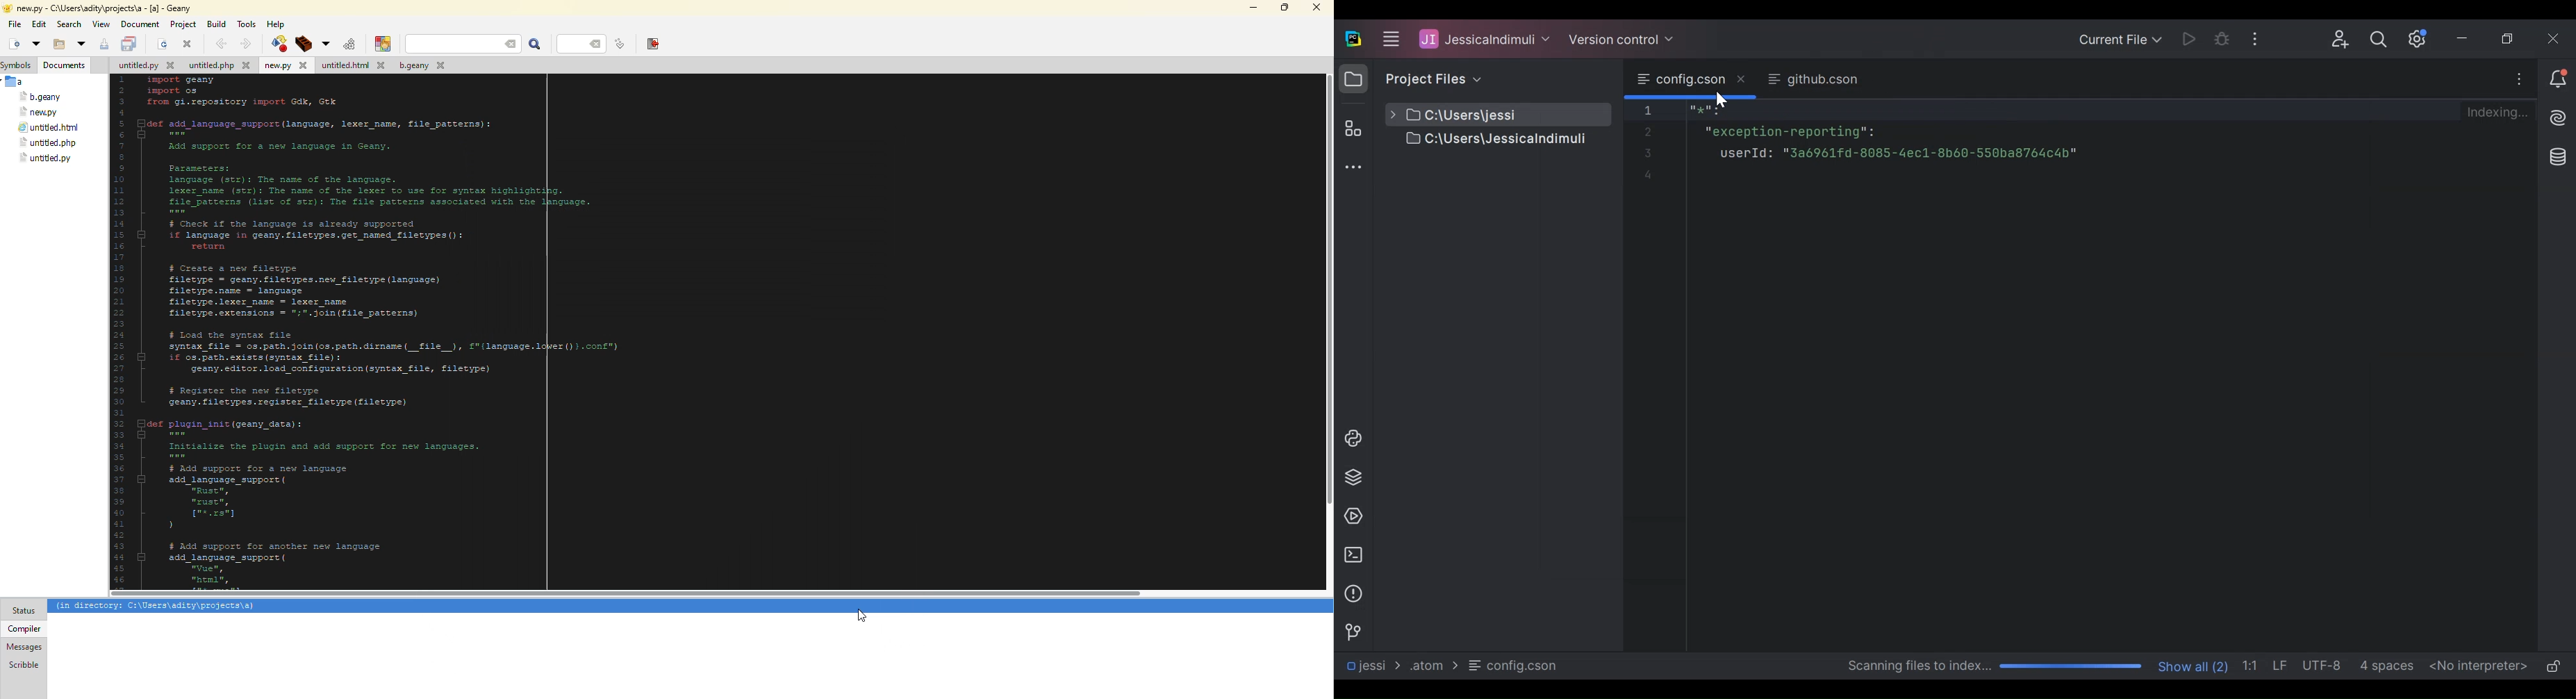 This screenshot has width=2576, height=700. Describe the element at coordinates (1515, 665) in the screenshot. I see `File` at that location.